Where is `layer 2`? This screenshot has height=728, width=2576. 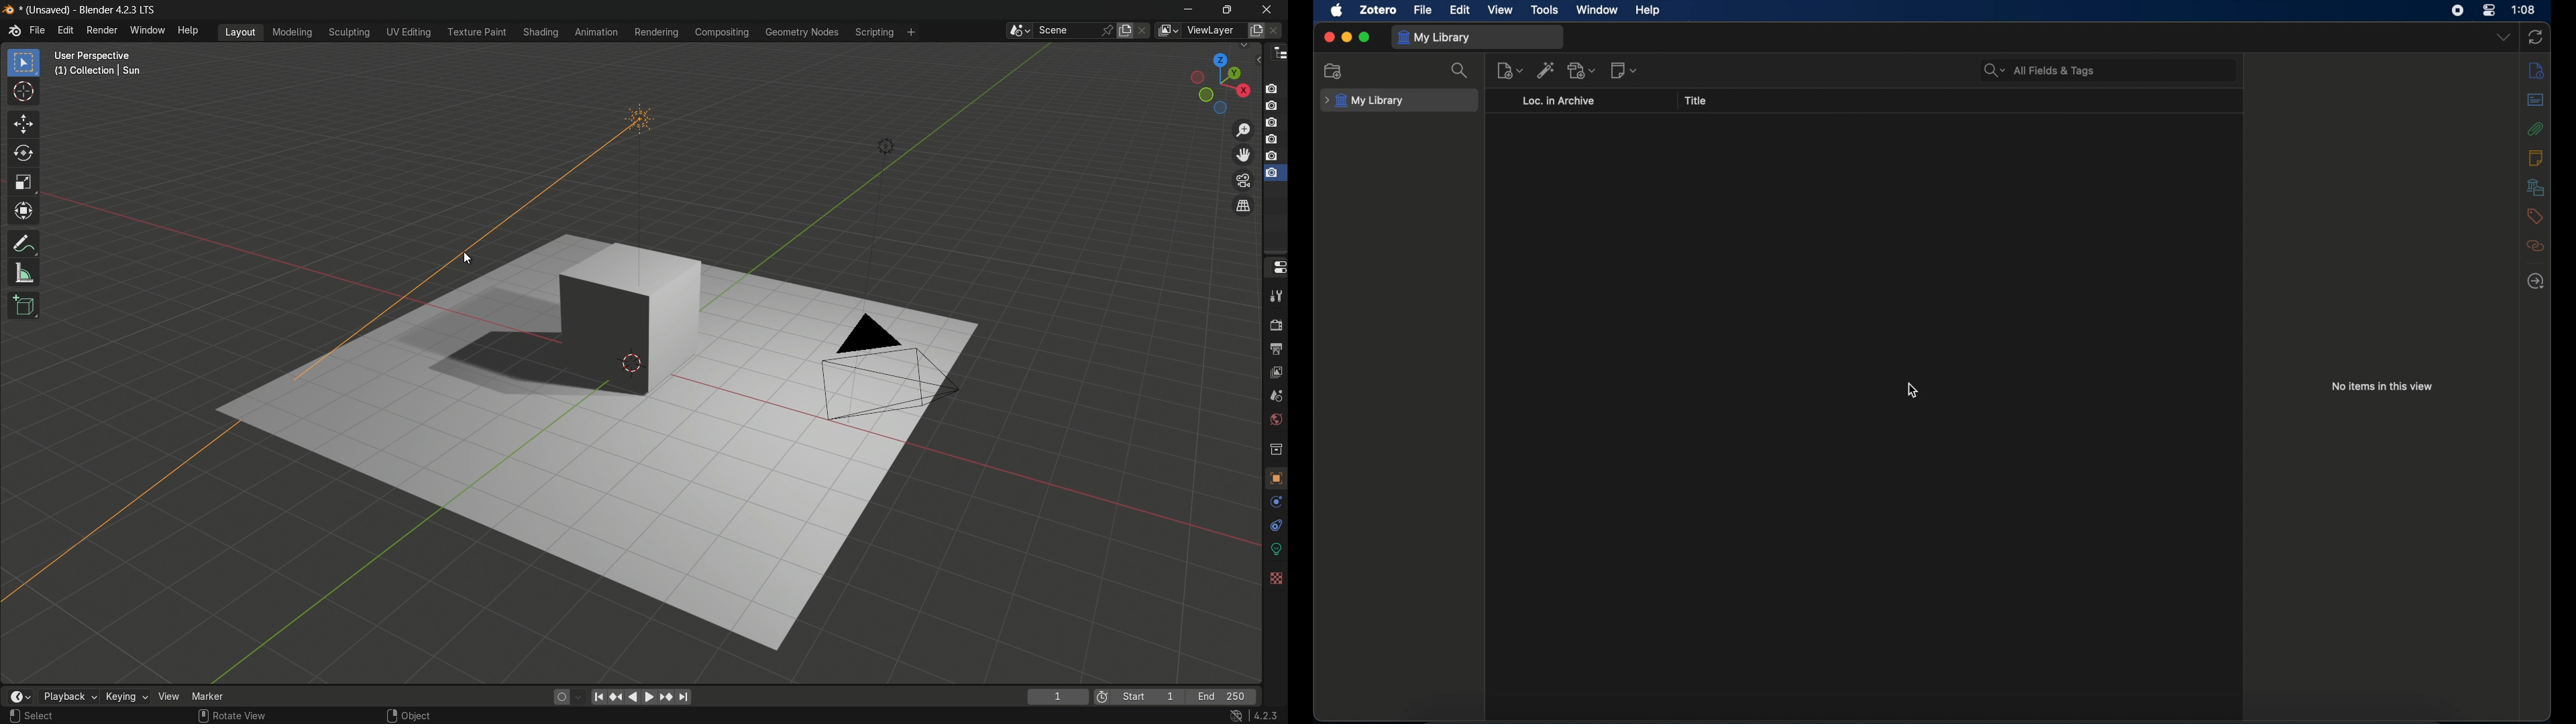
layer 2 is located at coordinates (1271, 105).